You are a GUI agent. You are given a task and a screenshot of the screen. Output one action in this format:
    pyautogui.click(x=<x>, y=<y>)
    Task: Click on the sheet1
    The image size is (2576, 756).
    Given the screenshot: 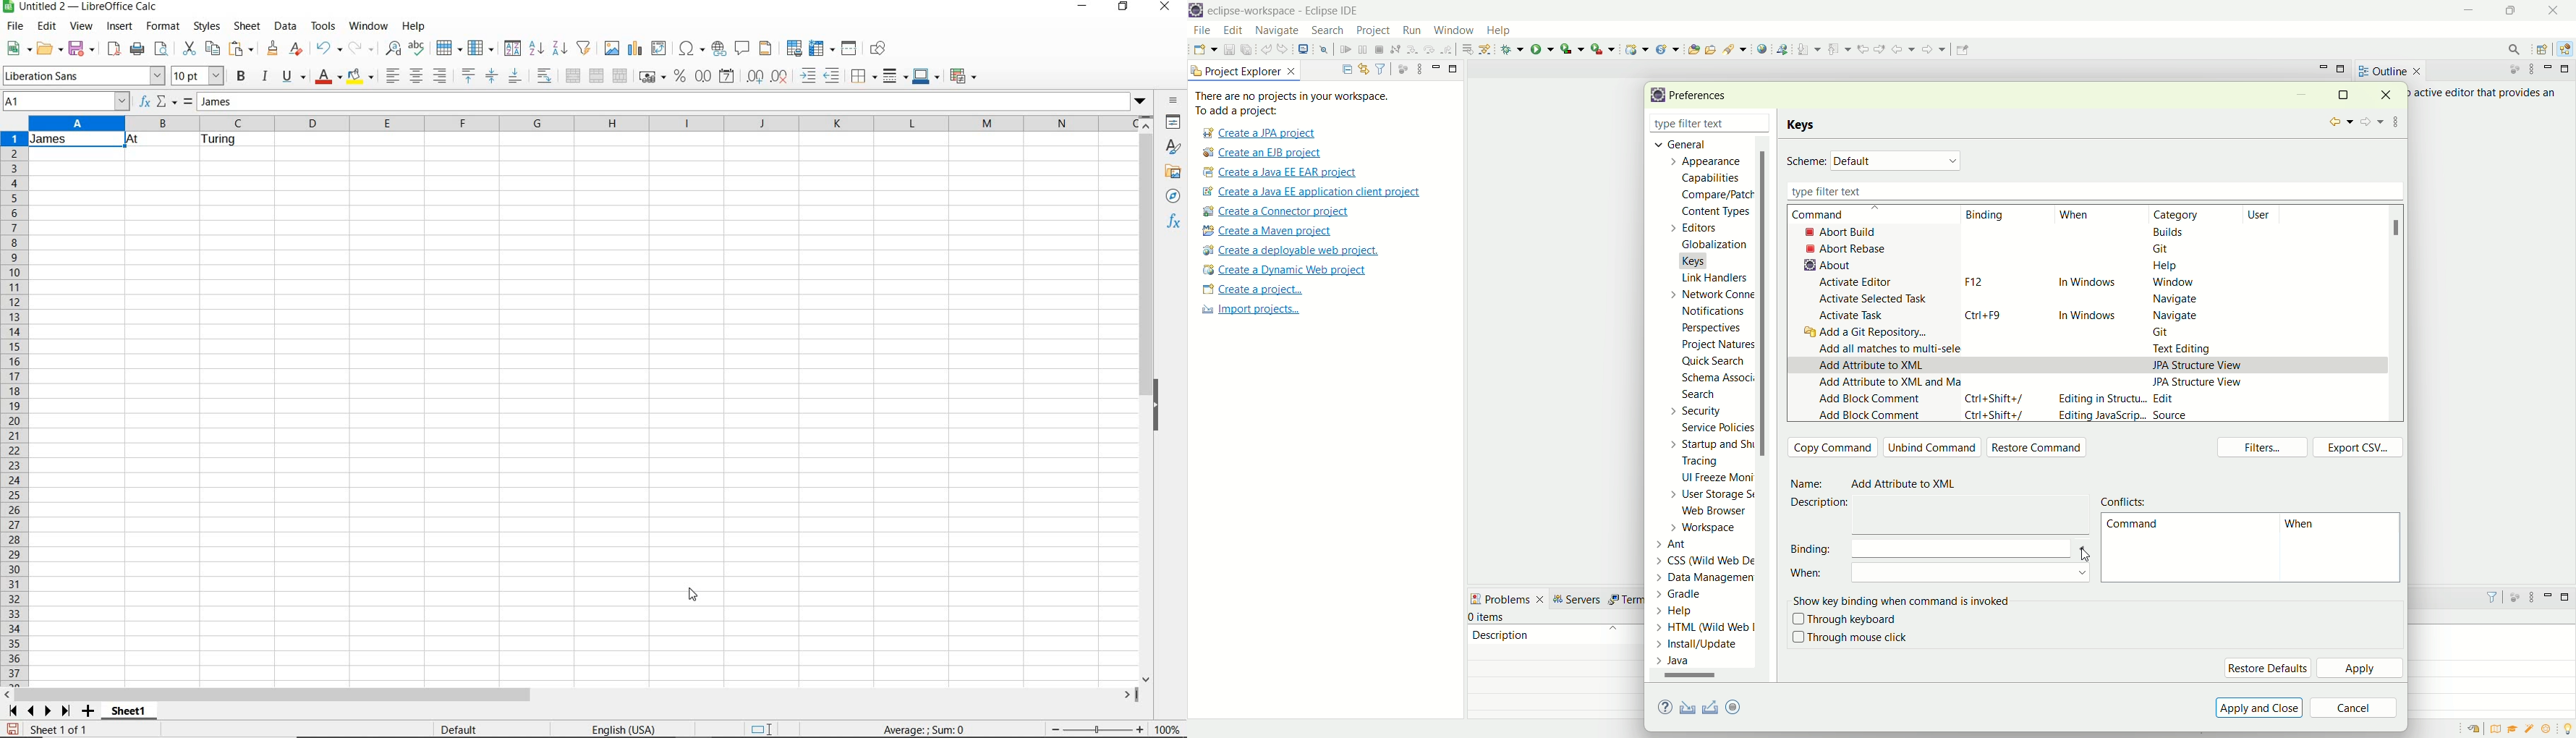 What is the action you would take?
    pyautogui.click(x=130, y=713)
    